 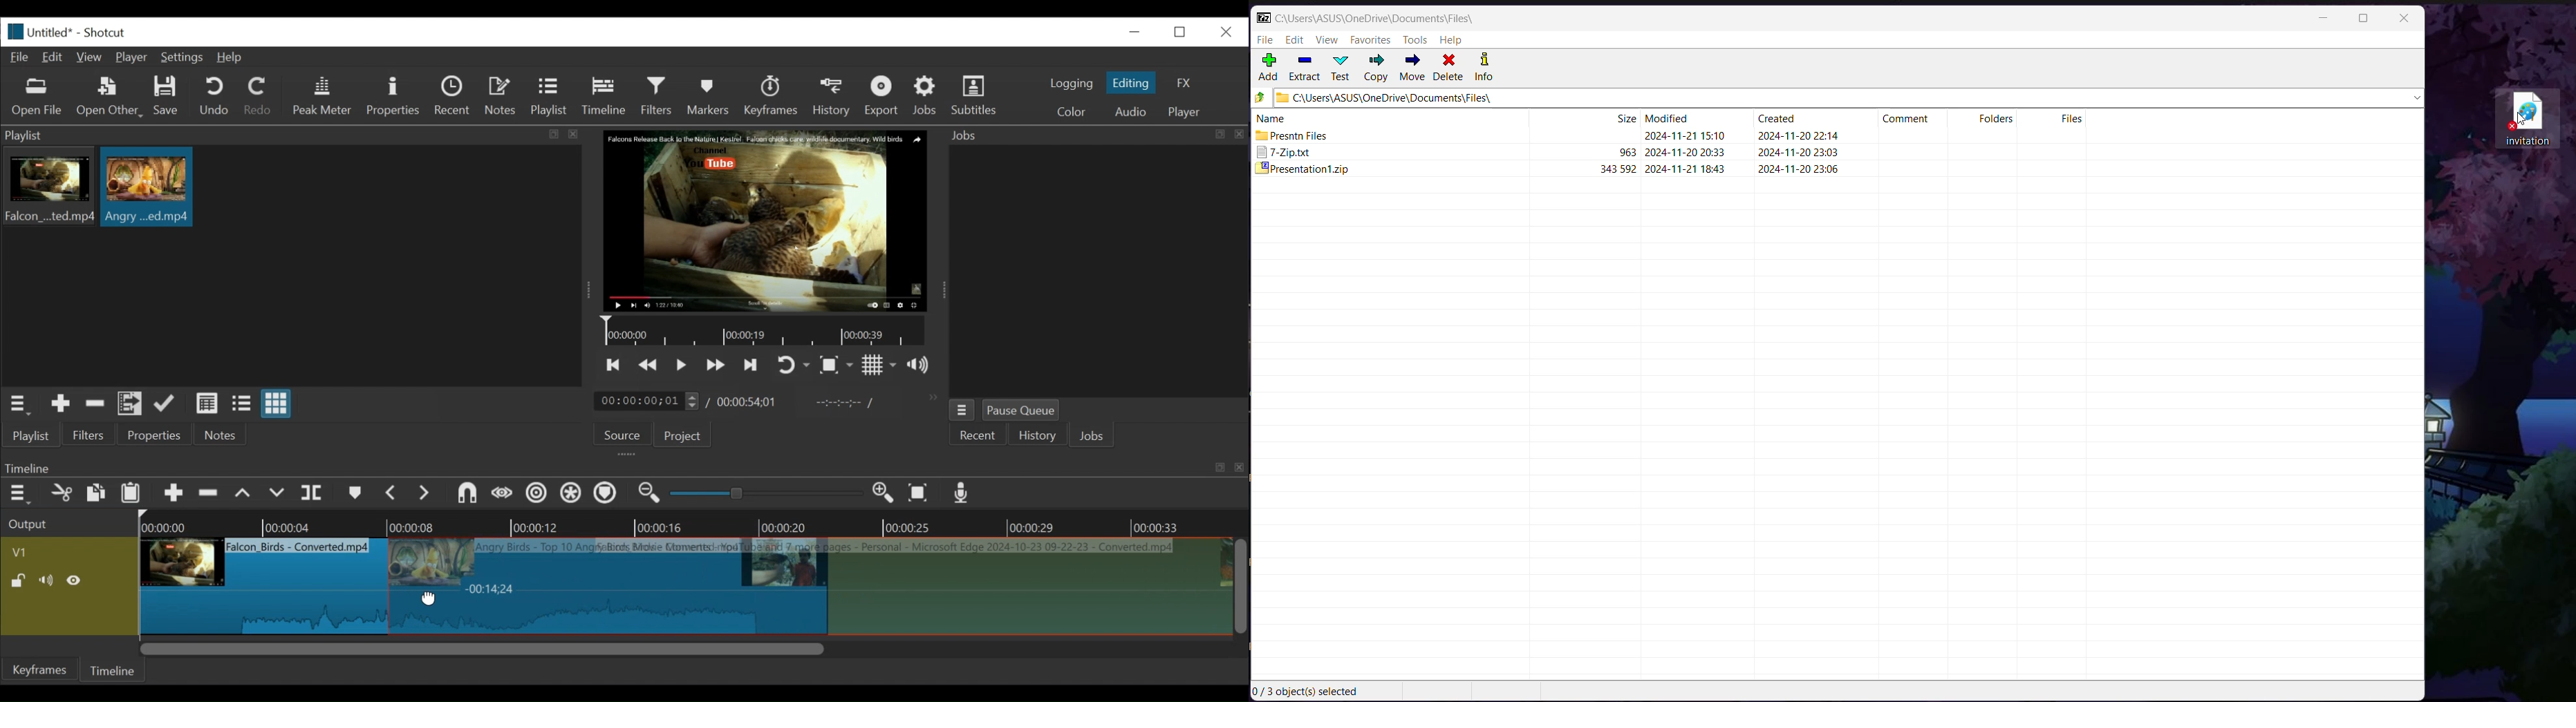 I want to click on play quickly backward, so click(x=648, y=365).